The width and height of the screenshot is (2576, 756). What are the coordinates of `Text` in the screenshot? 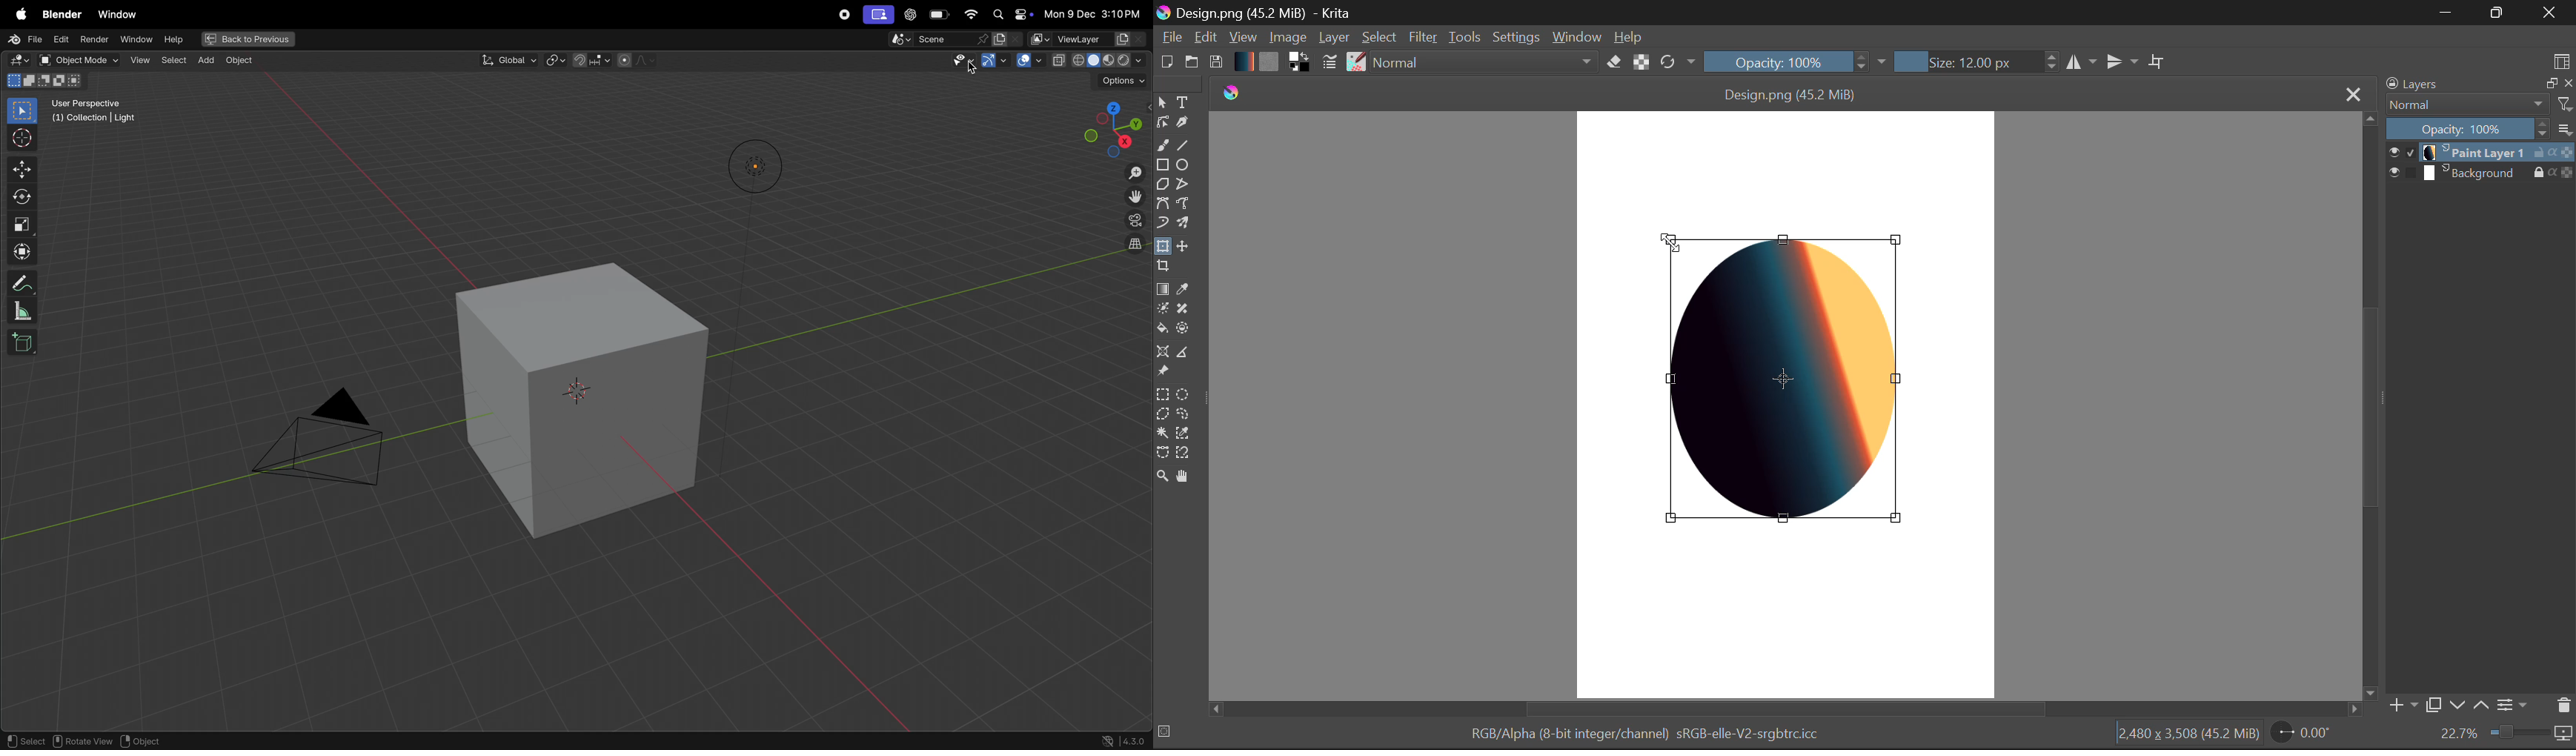 It's located at (1184, 103).